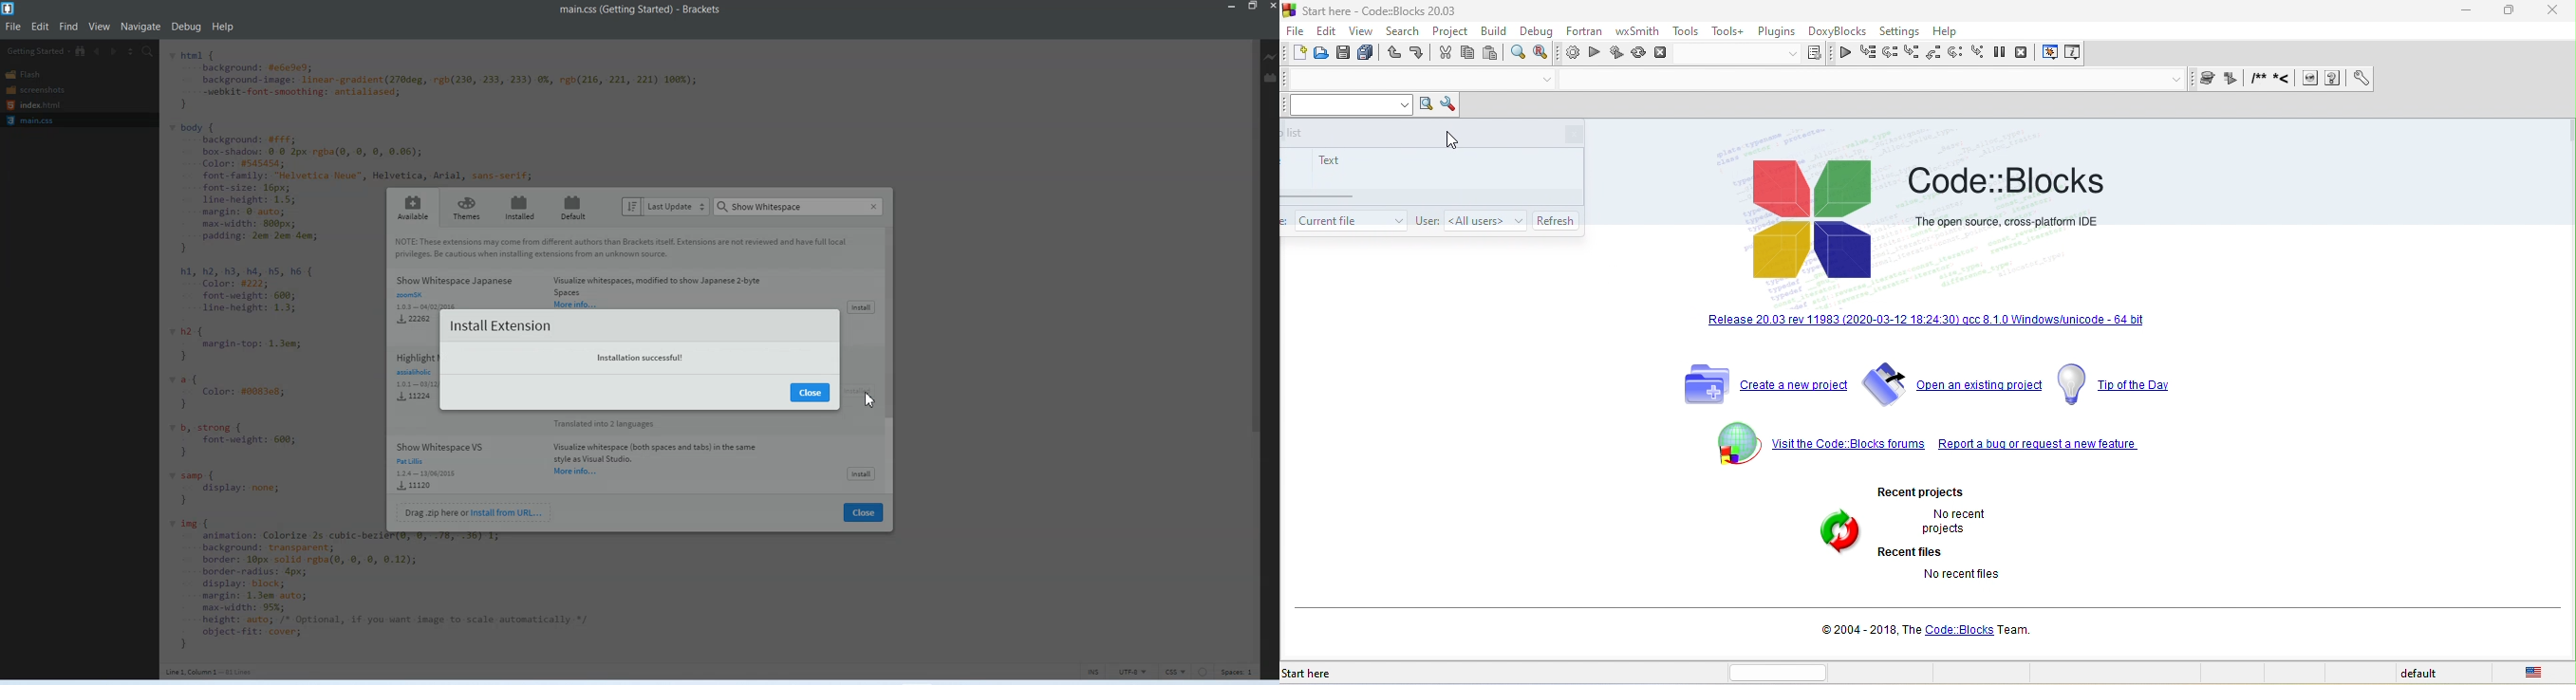  I want to click on todo list, so click(1351, 218).